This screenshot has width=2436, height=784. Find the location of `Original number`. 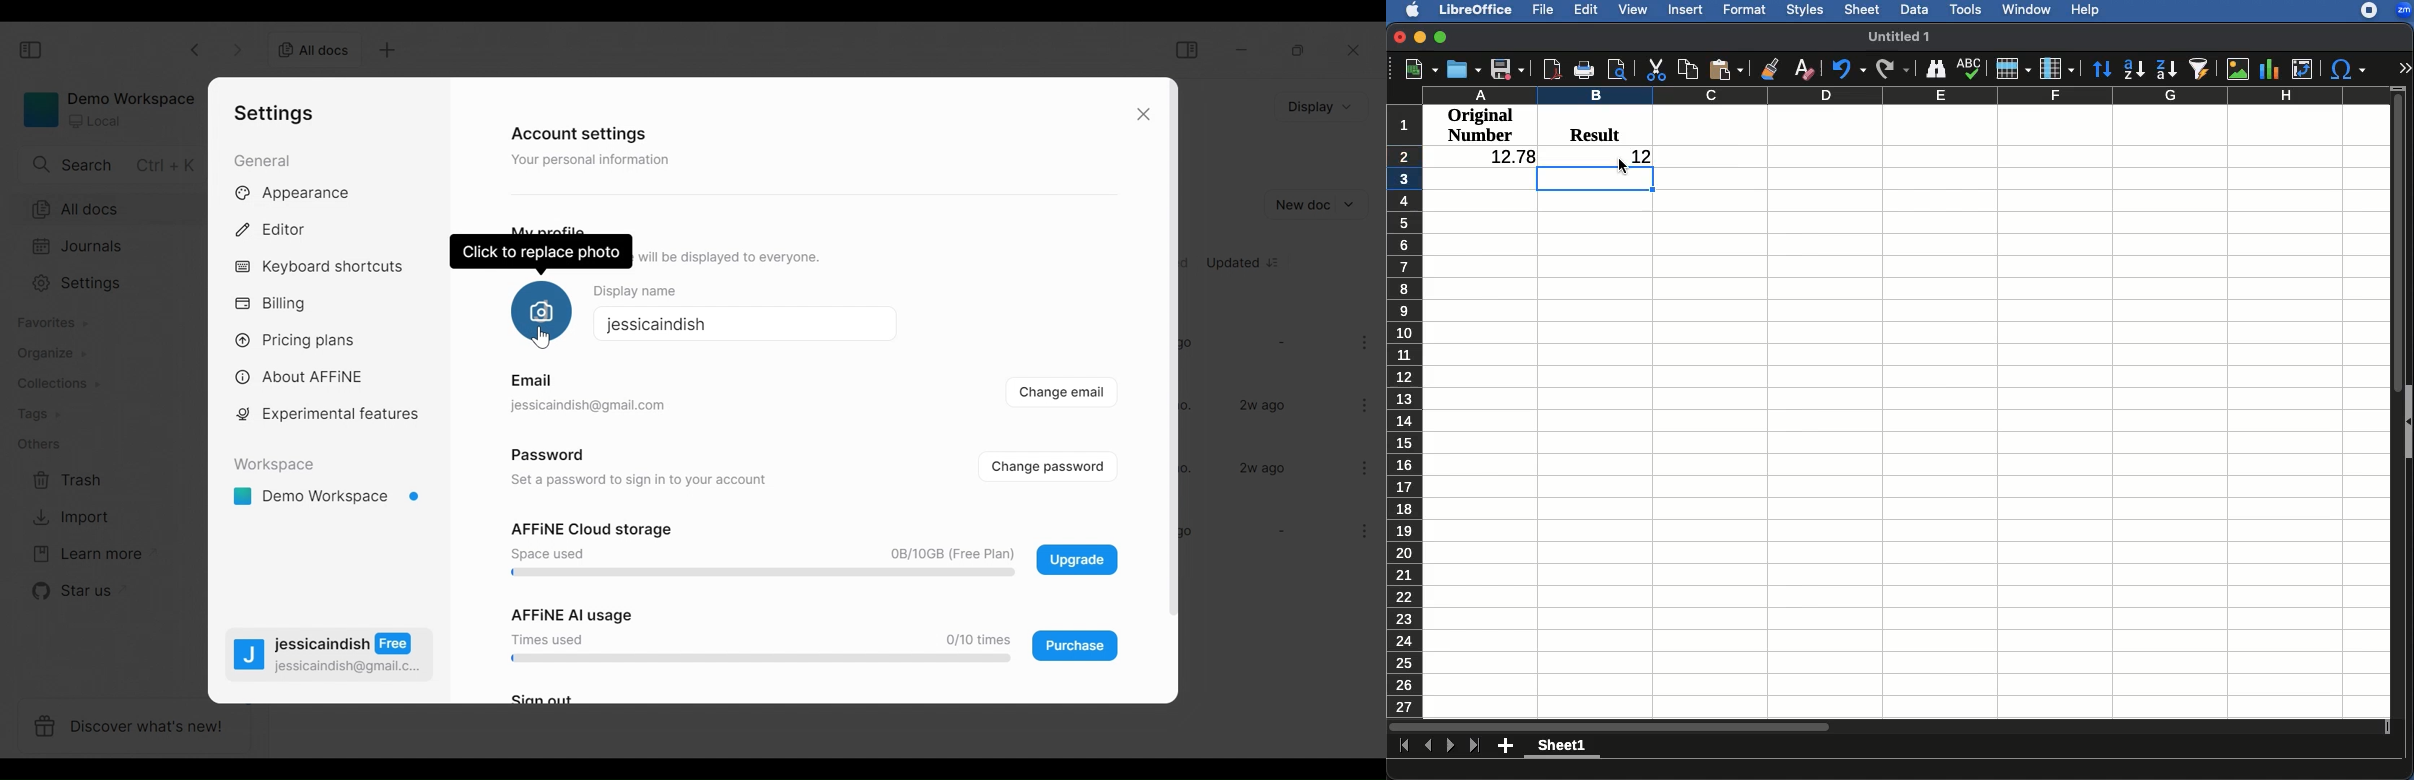

Original number is located at coordinates (1481, 127).